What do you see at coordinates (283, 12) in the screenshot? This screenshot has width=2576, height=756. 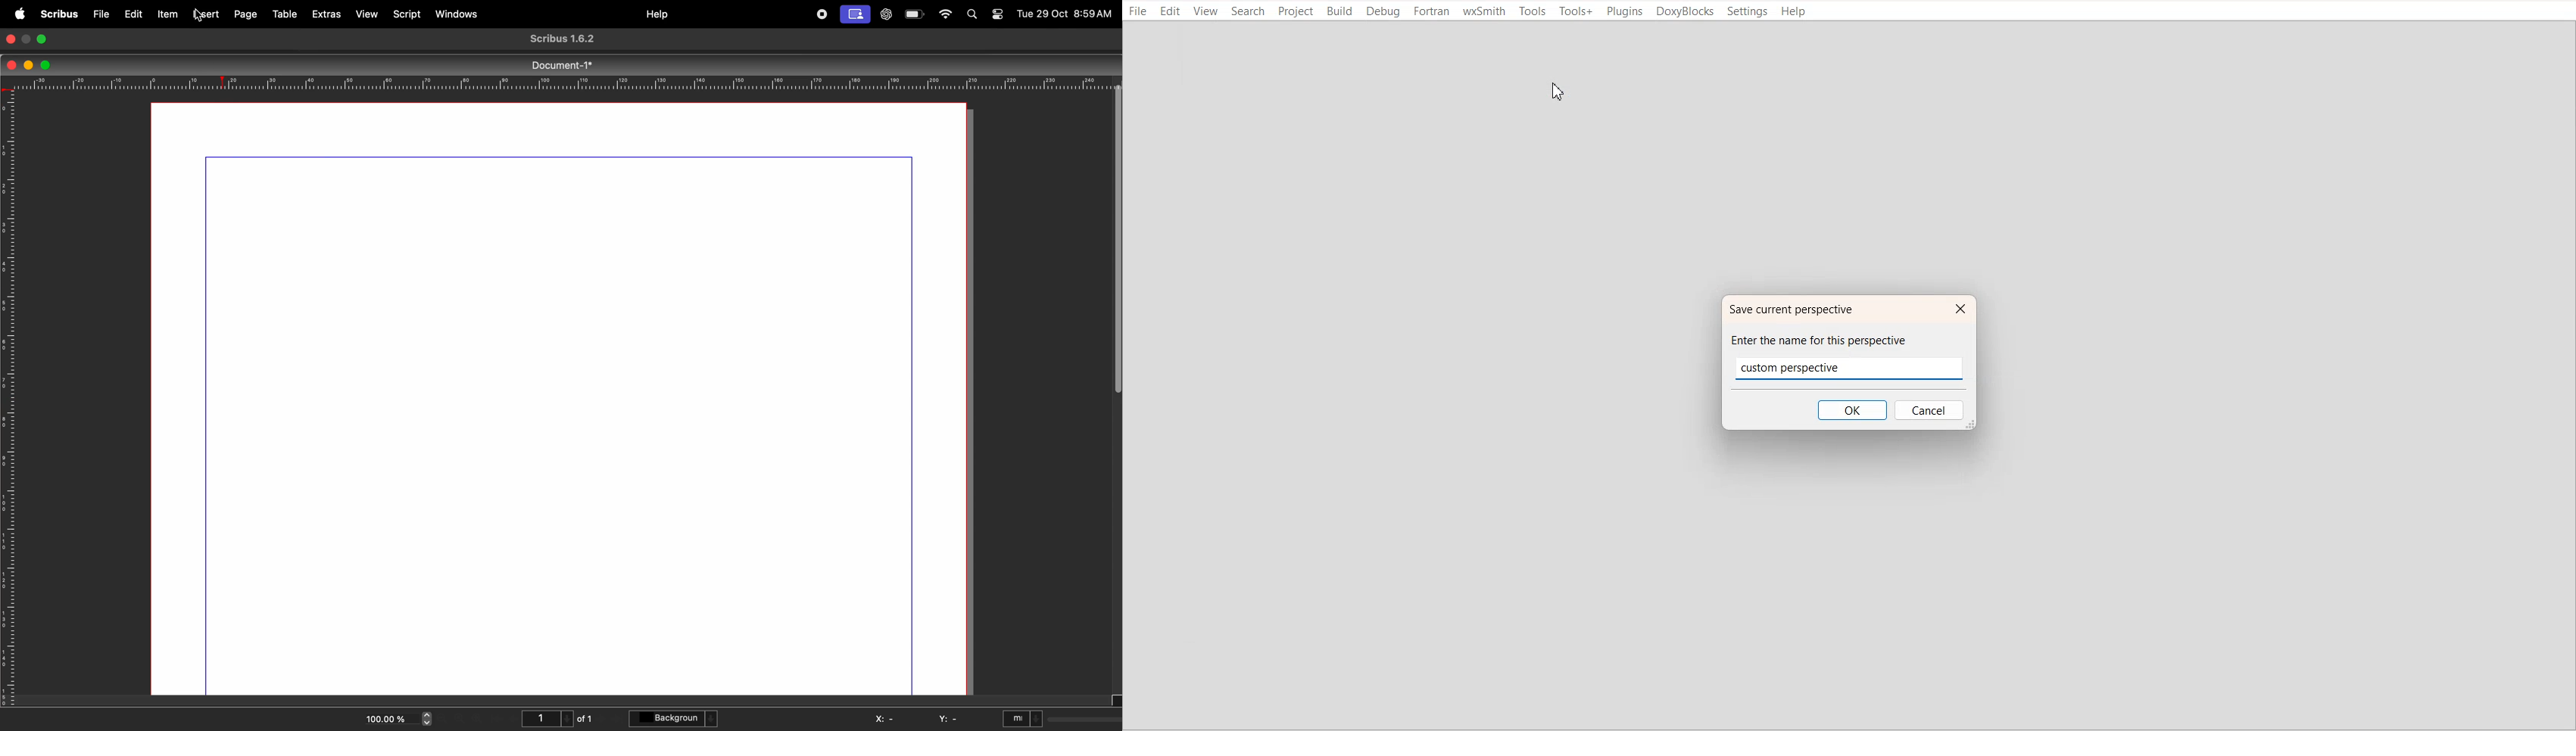 I see `table` at bounding box center [283, 12].